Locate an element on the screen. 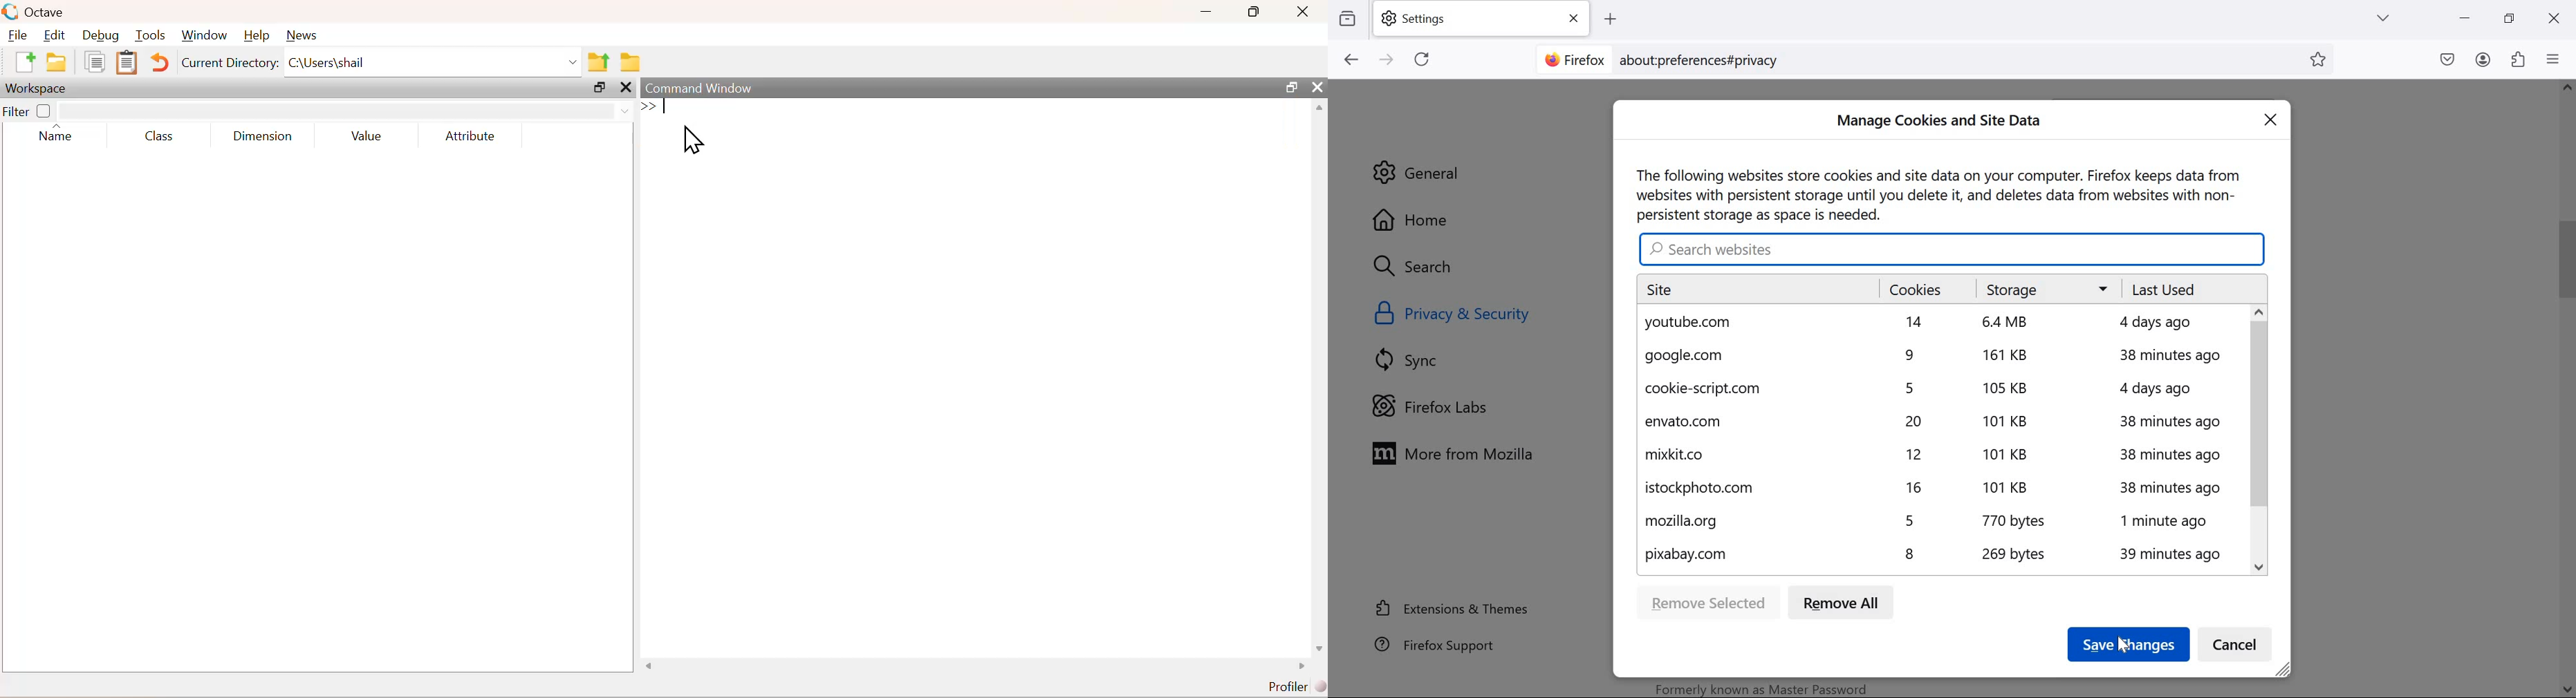  scrollbar is located at coordinates (2258, 439).